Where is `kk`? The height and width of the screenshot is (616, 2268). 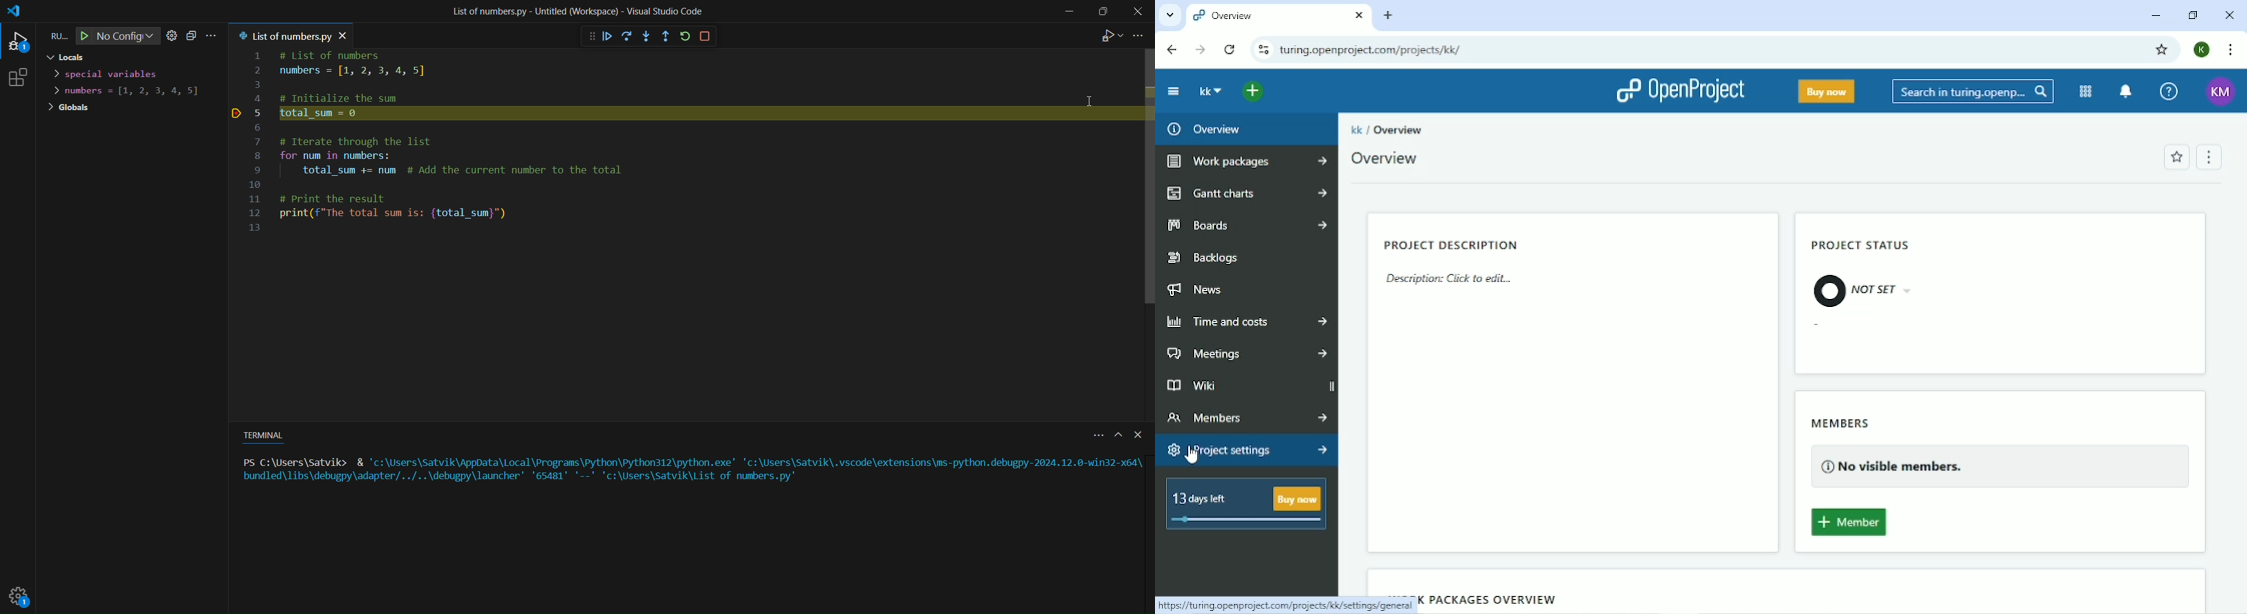 kk is located at coordinates (1355, 129).